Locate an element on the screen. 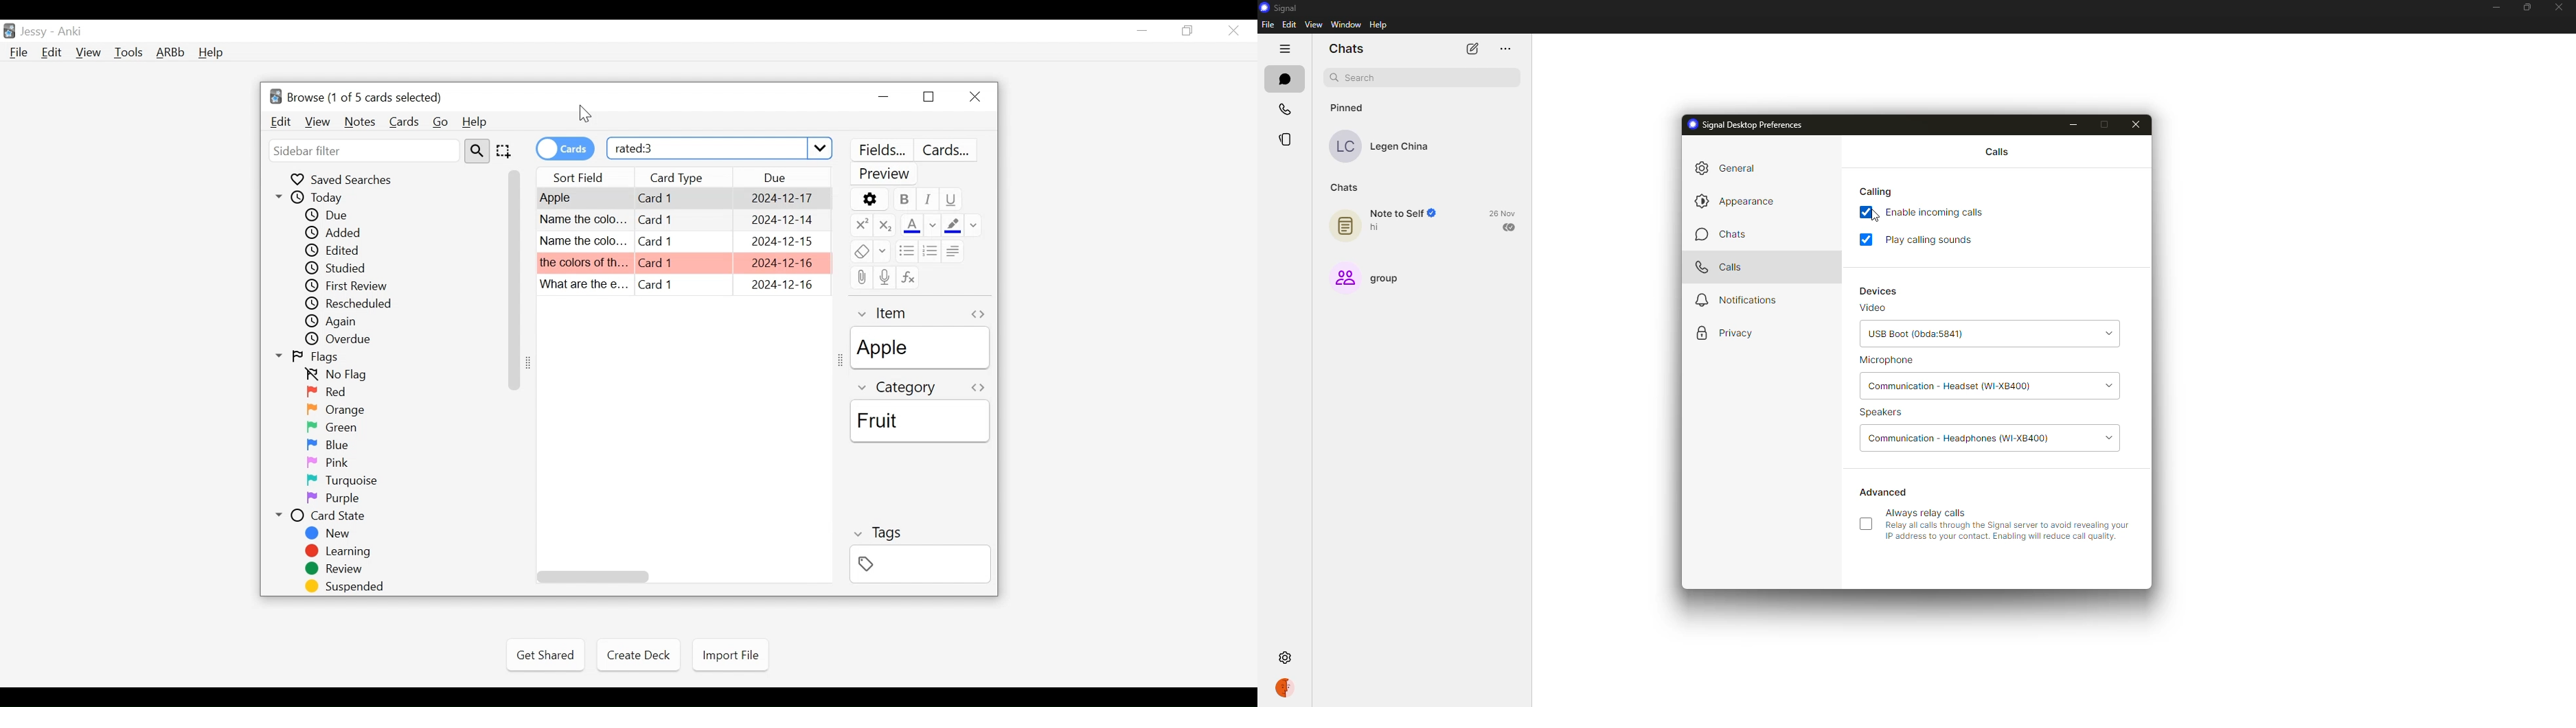 This screenshot has height=728, width=2576. Suspended is located at coordinates (347, 587).